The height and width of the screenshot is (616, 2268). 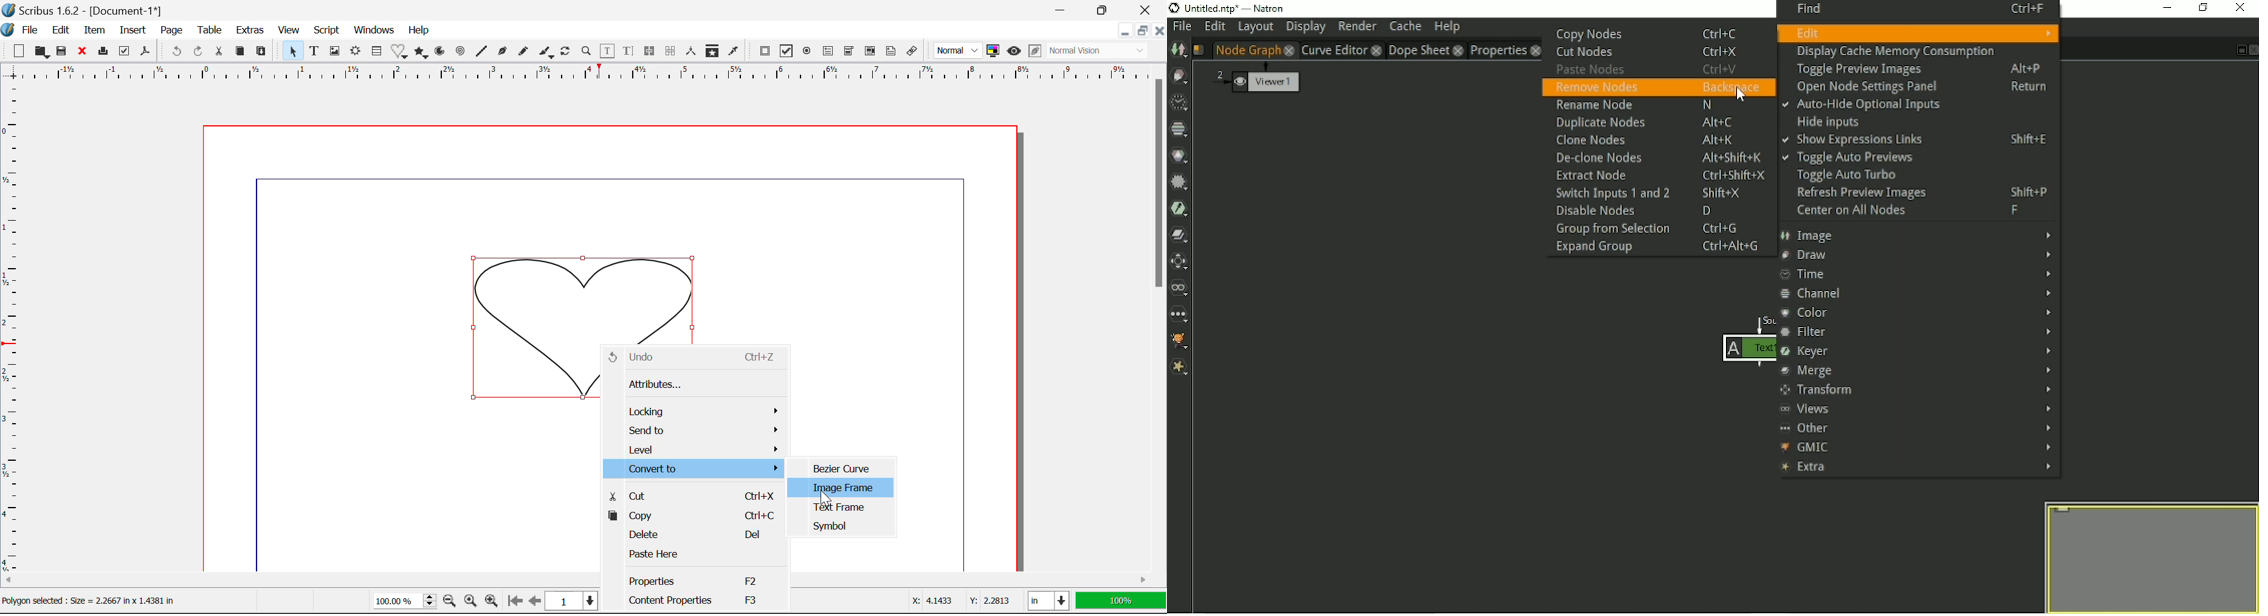 I want to click on Minimize, so click(x=1108, y=10).